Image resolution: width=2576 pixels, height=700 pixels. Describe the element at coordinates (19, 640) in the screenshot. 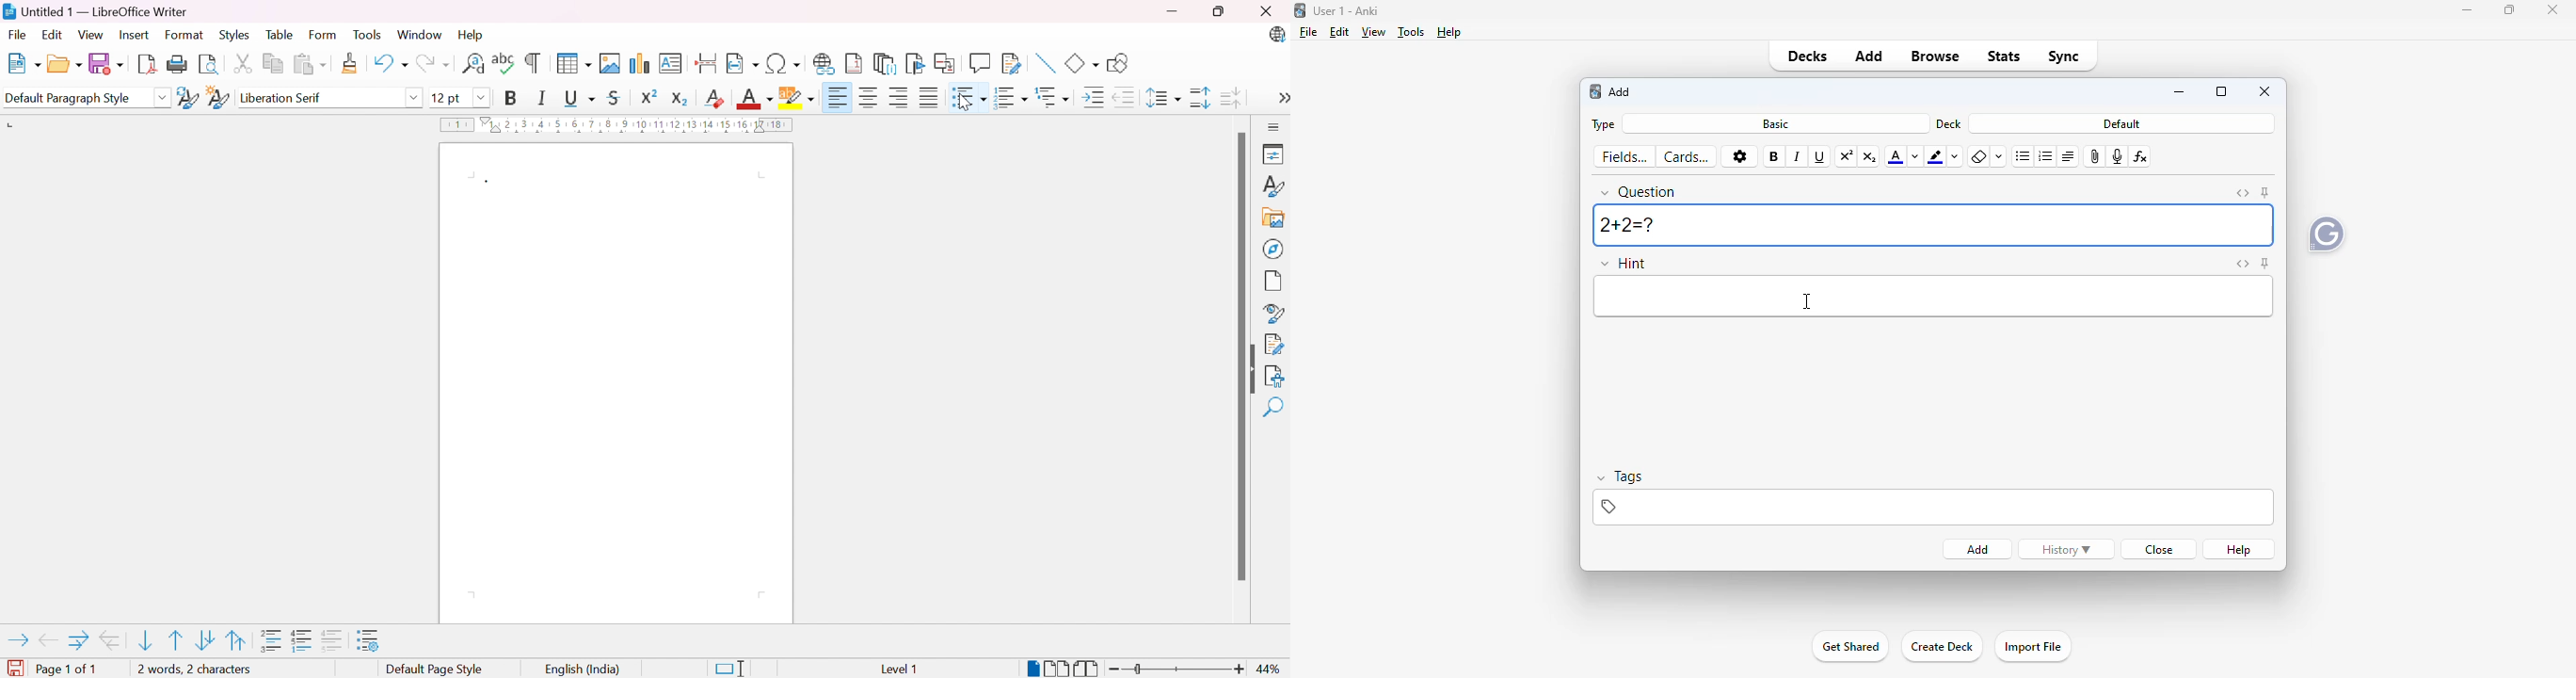

I see `Demote outline level` at that location.